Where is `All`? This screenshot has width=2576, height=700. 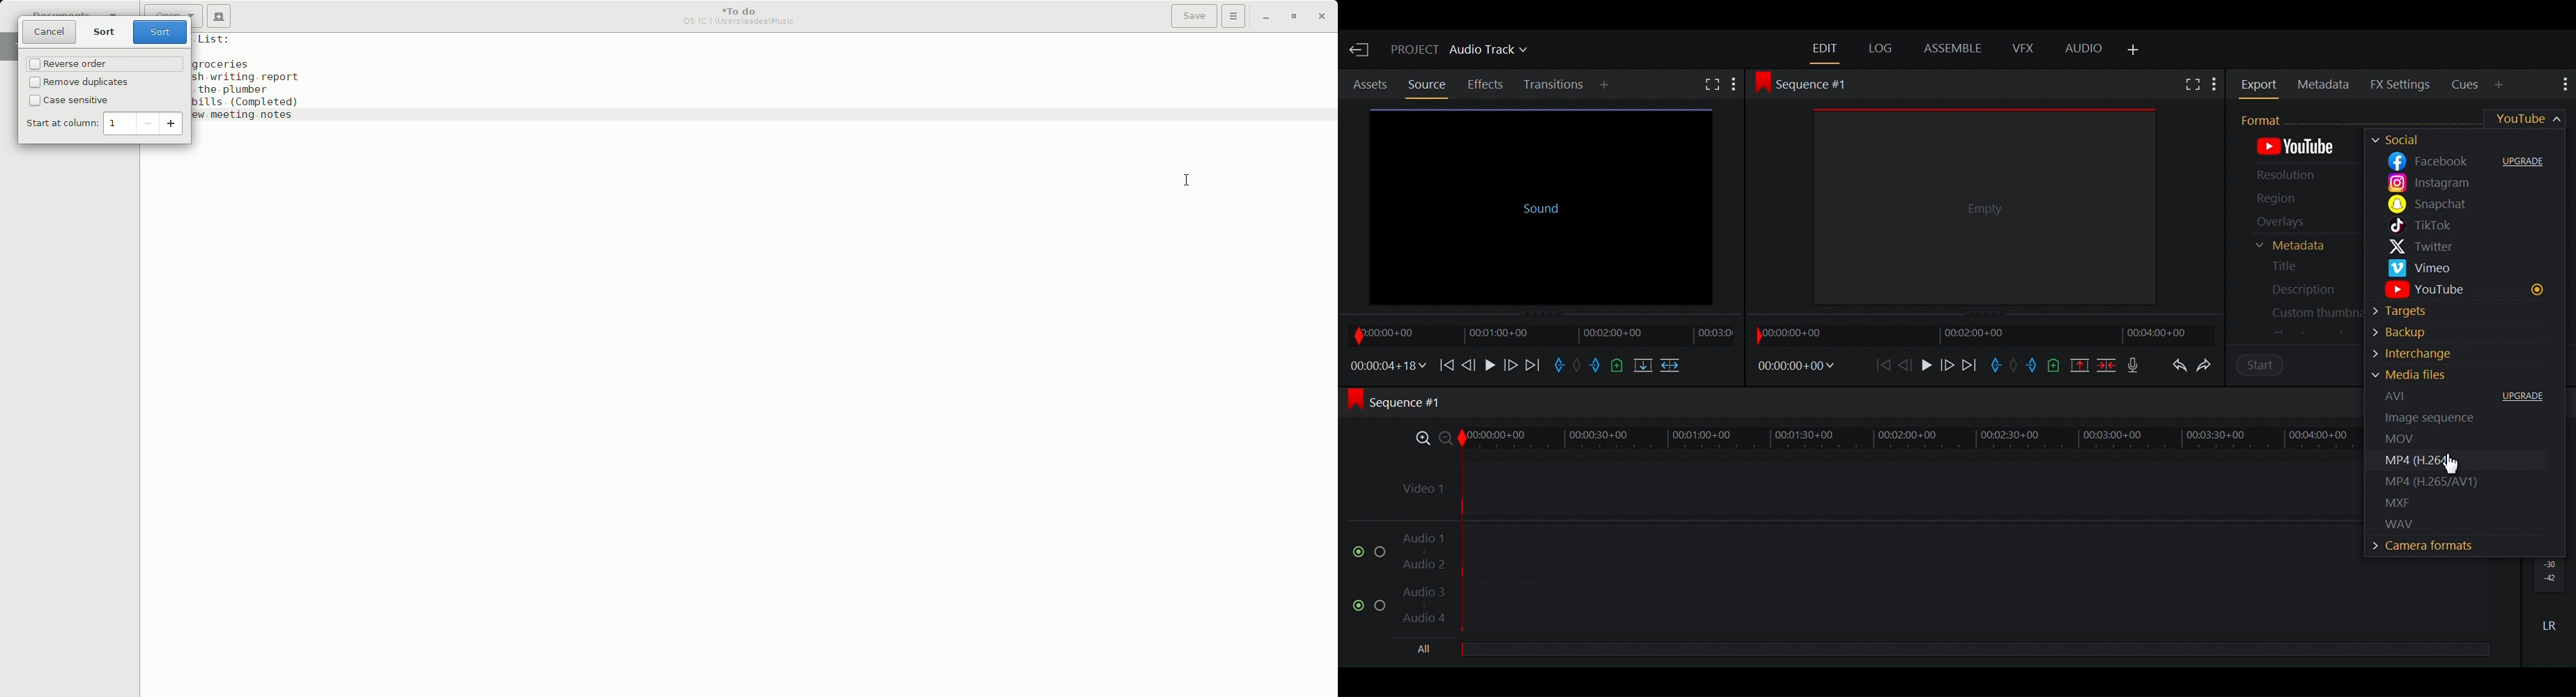
All is located at coordinates (1427, 650).